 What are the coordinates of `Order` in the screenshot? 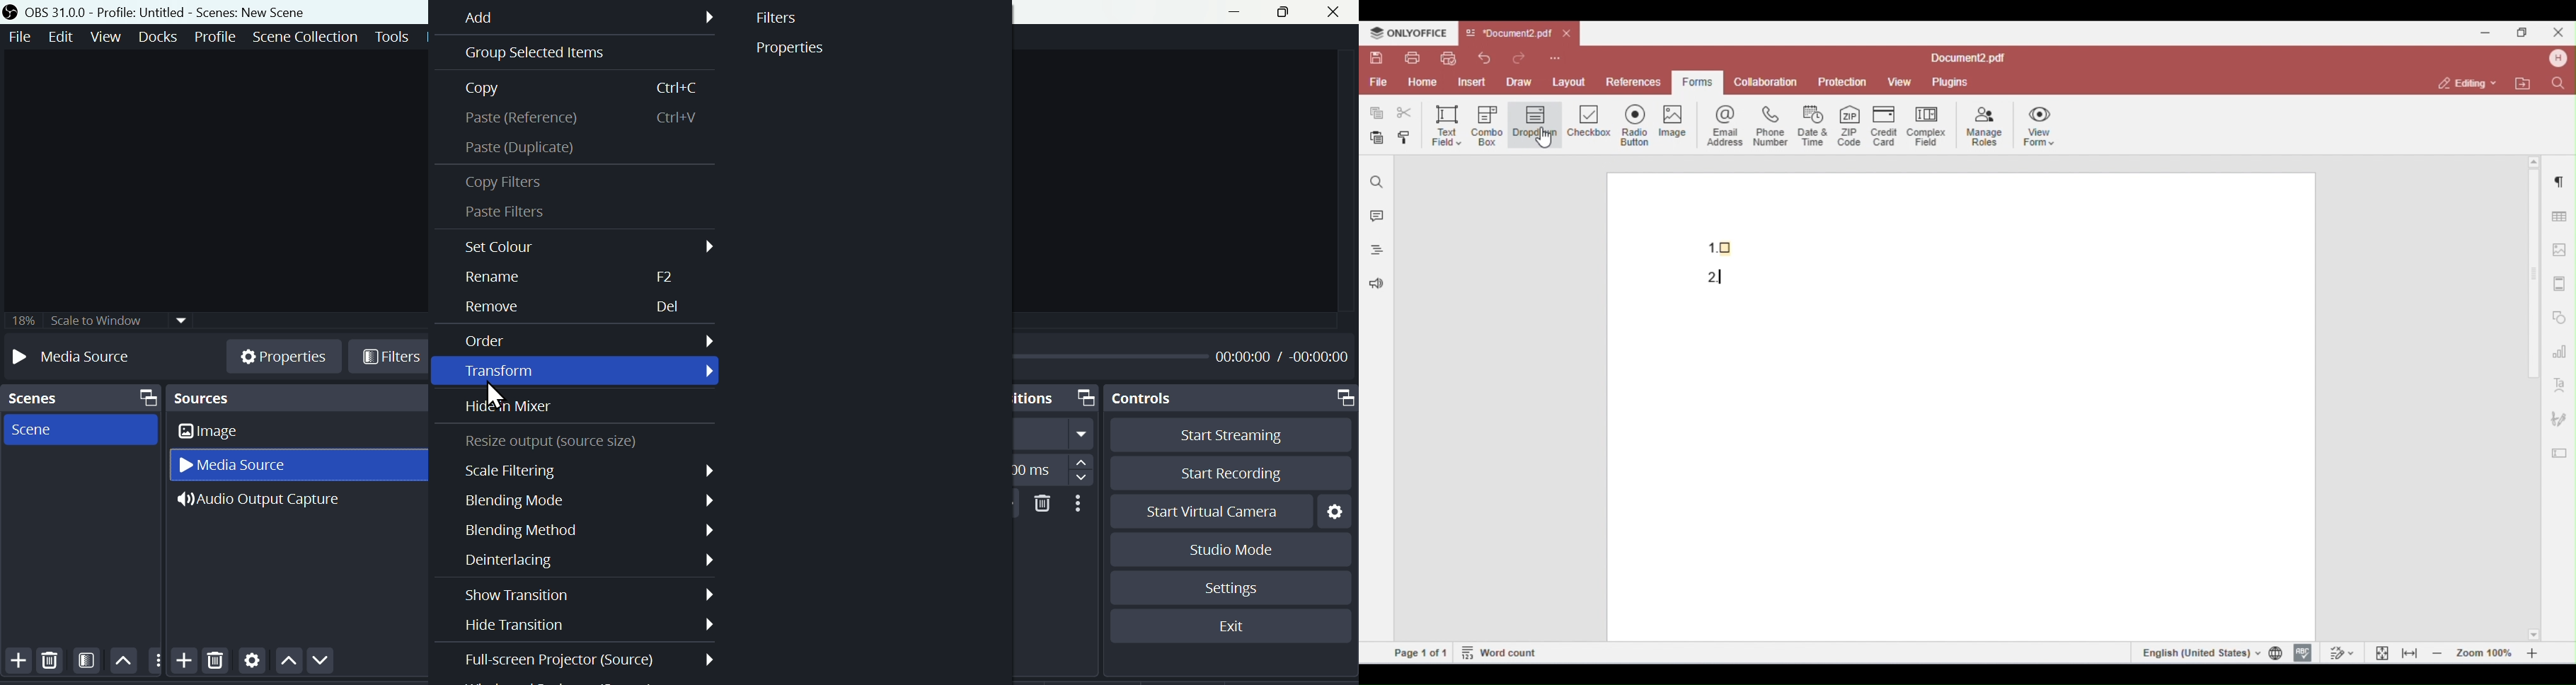 It's located at (586, 341).